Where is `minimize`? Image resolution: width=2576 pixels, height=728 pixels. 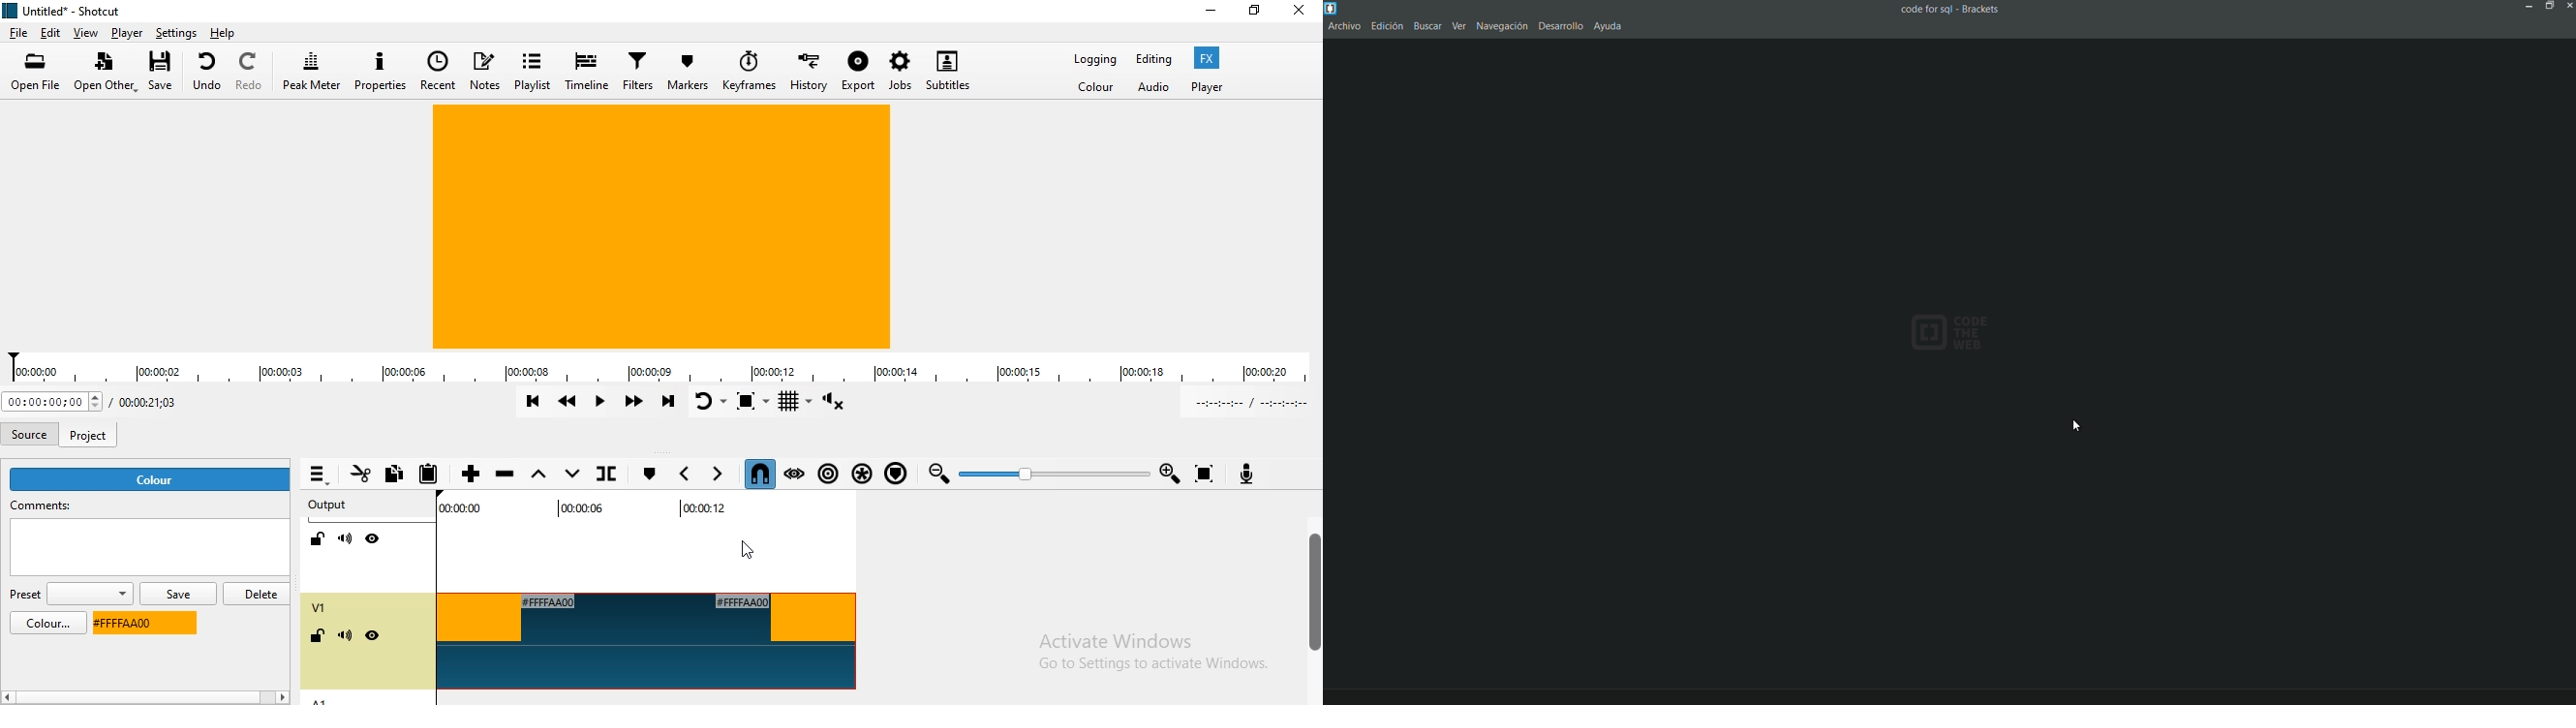
minimize is located at coordinates (2531, 7).